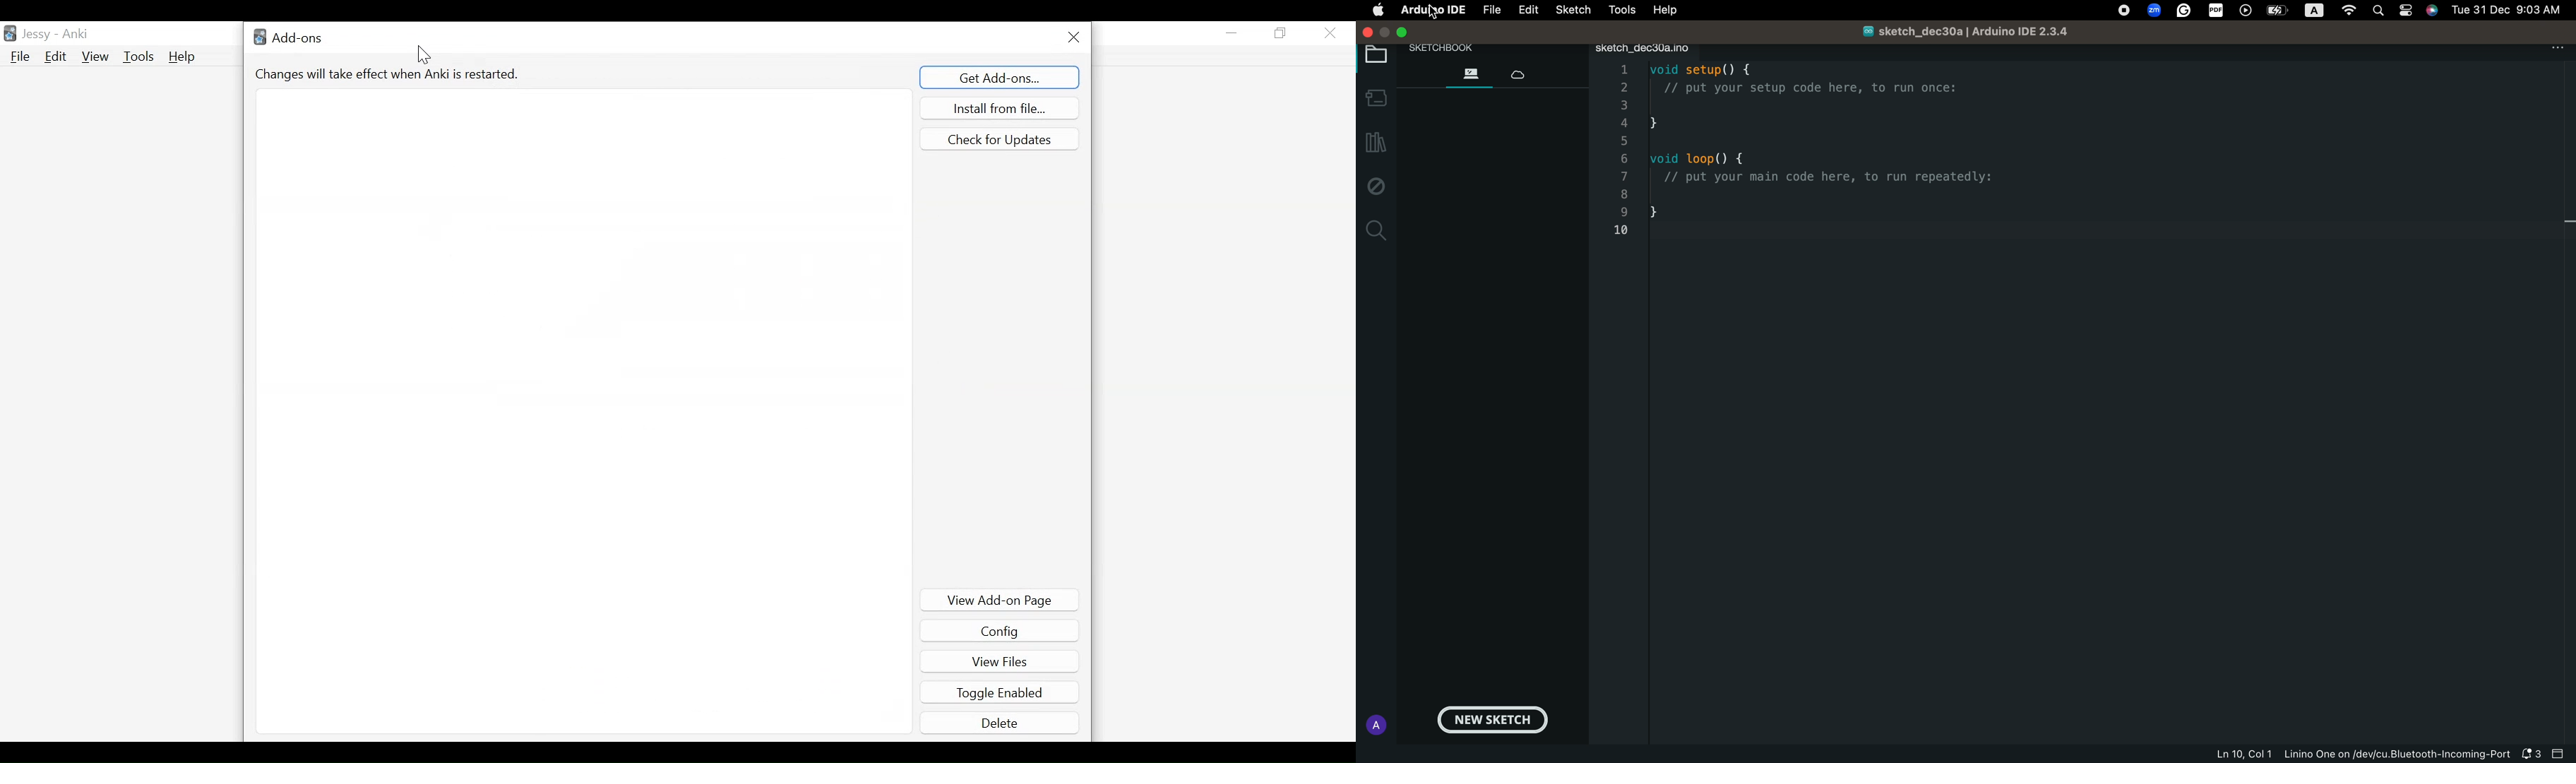 Image resolution: width=2576 pixels, height=784 pixels. Describe the element at coordinates (2277, 10) in the screenshot. I see `battery` at that location.